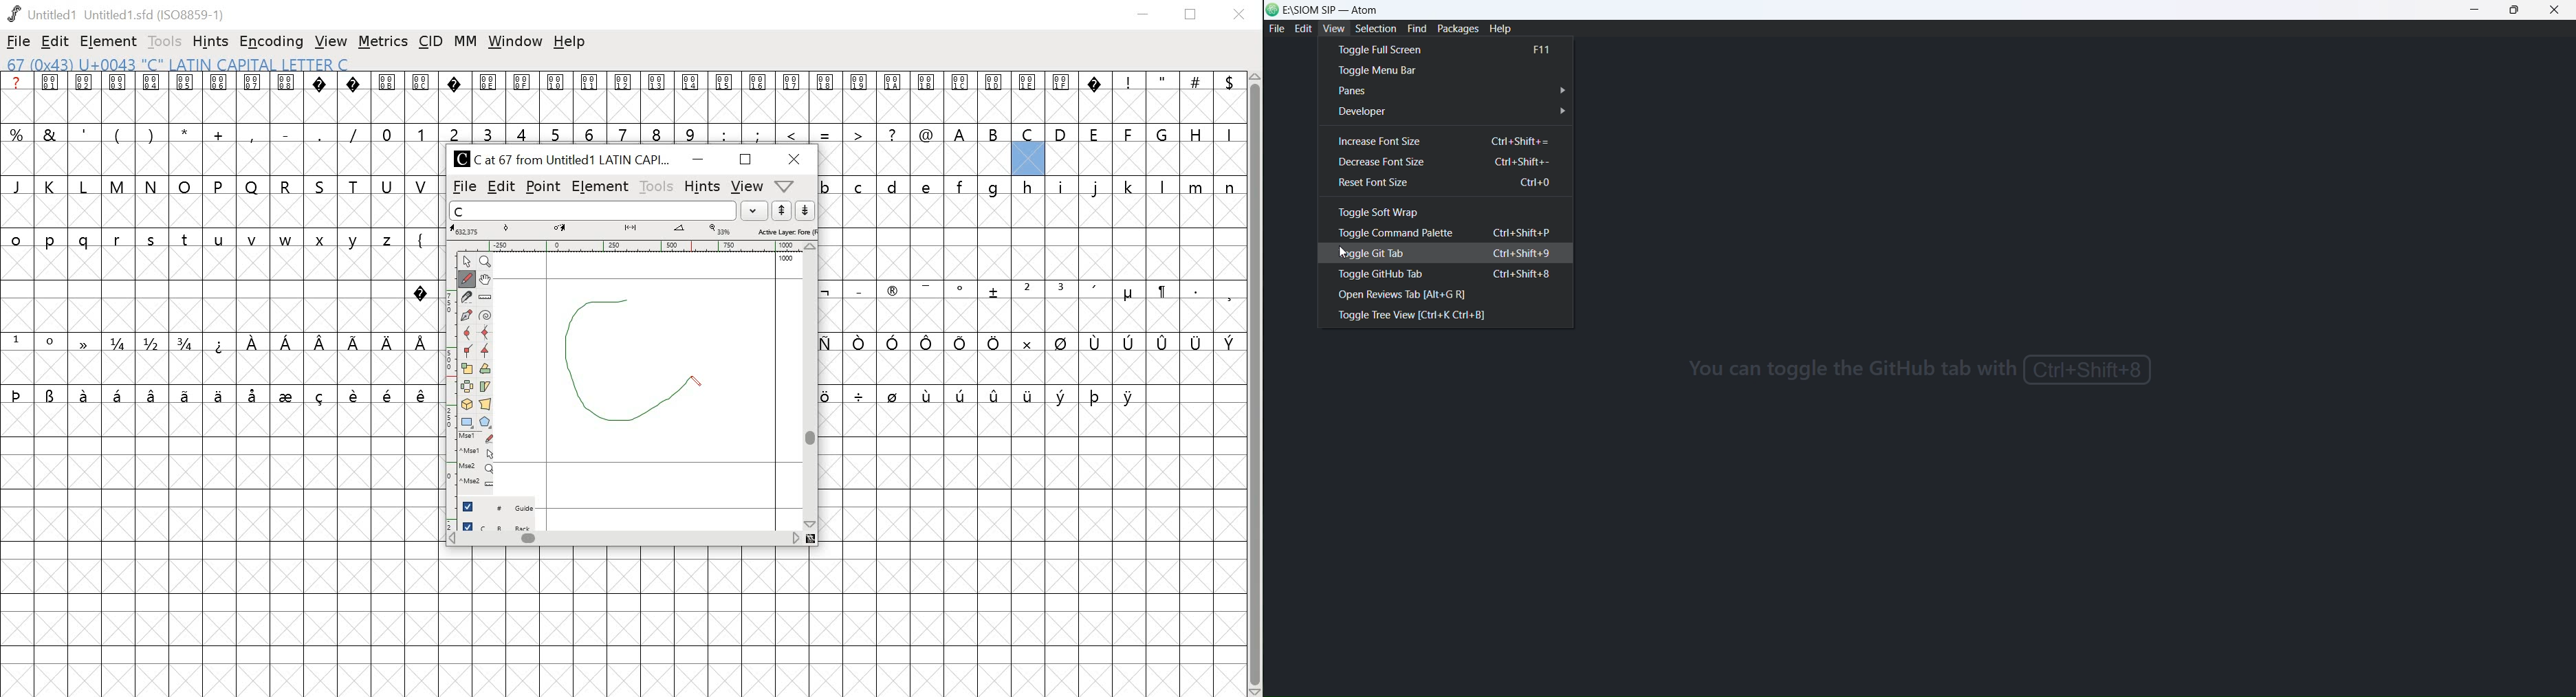  Describe the element at coordinates (182, 65) in the screenshot. I see `67 (0x43) U+0043 "C" LATIN CAPITAL LETTER C` at that location.